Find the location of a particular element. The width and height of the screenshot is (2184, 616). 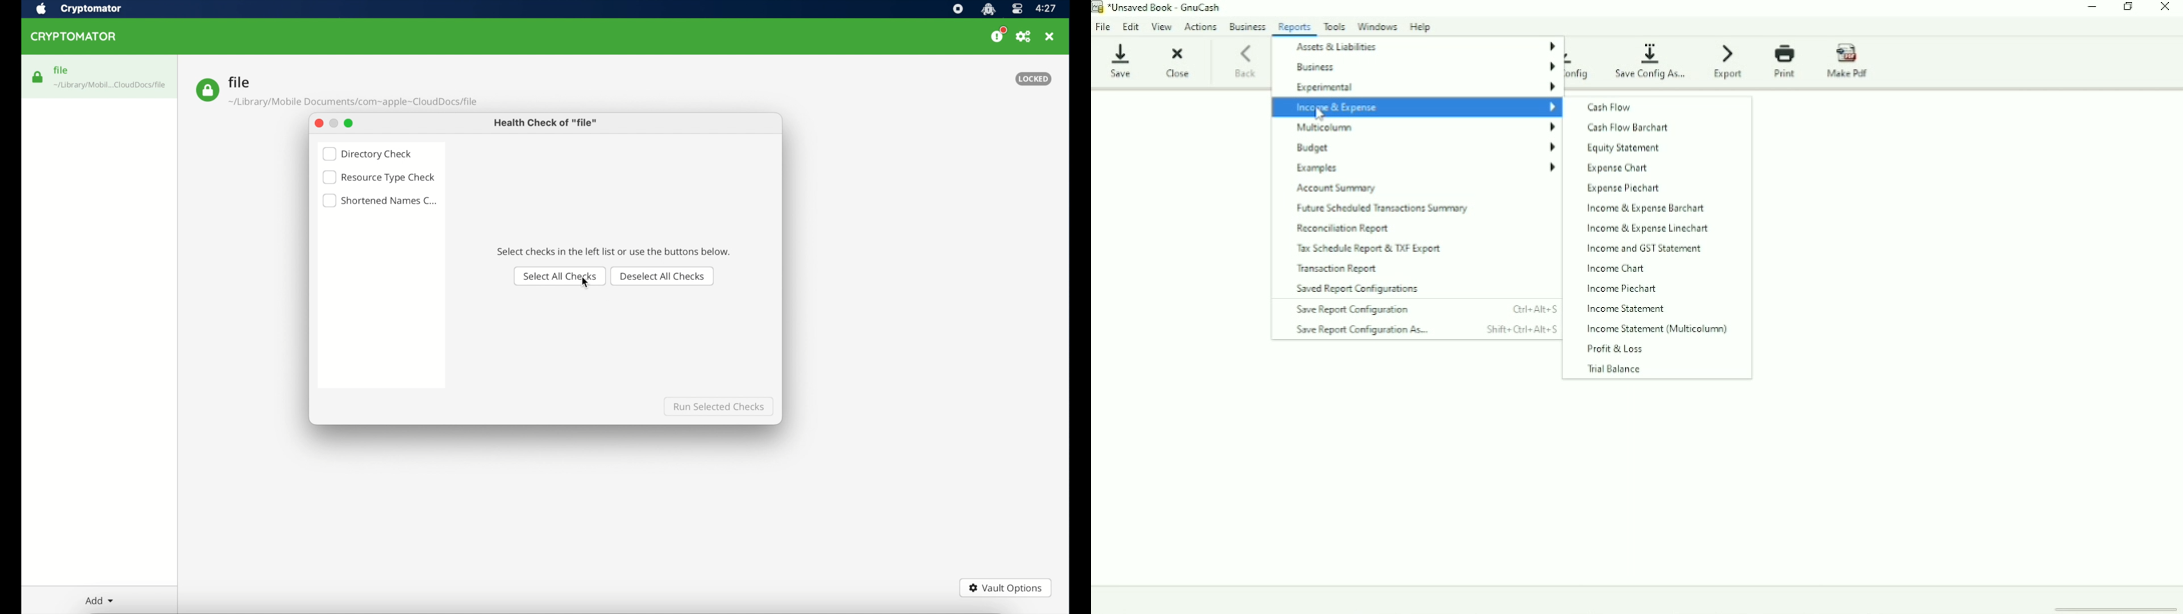

Back is located at coordinates (1248, 60).